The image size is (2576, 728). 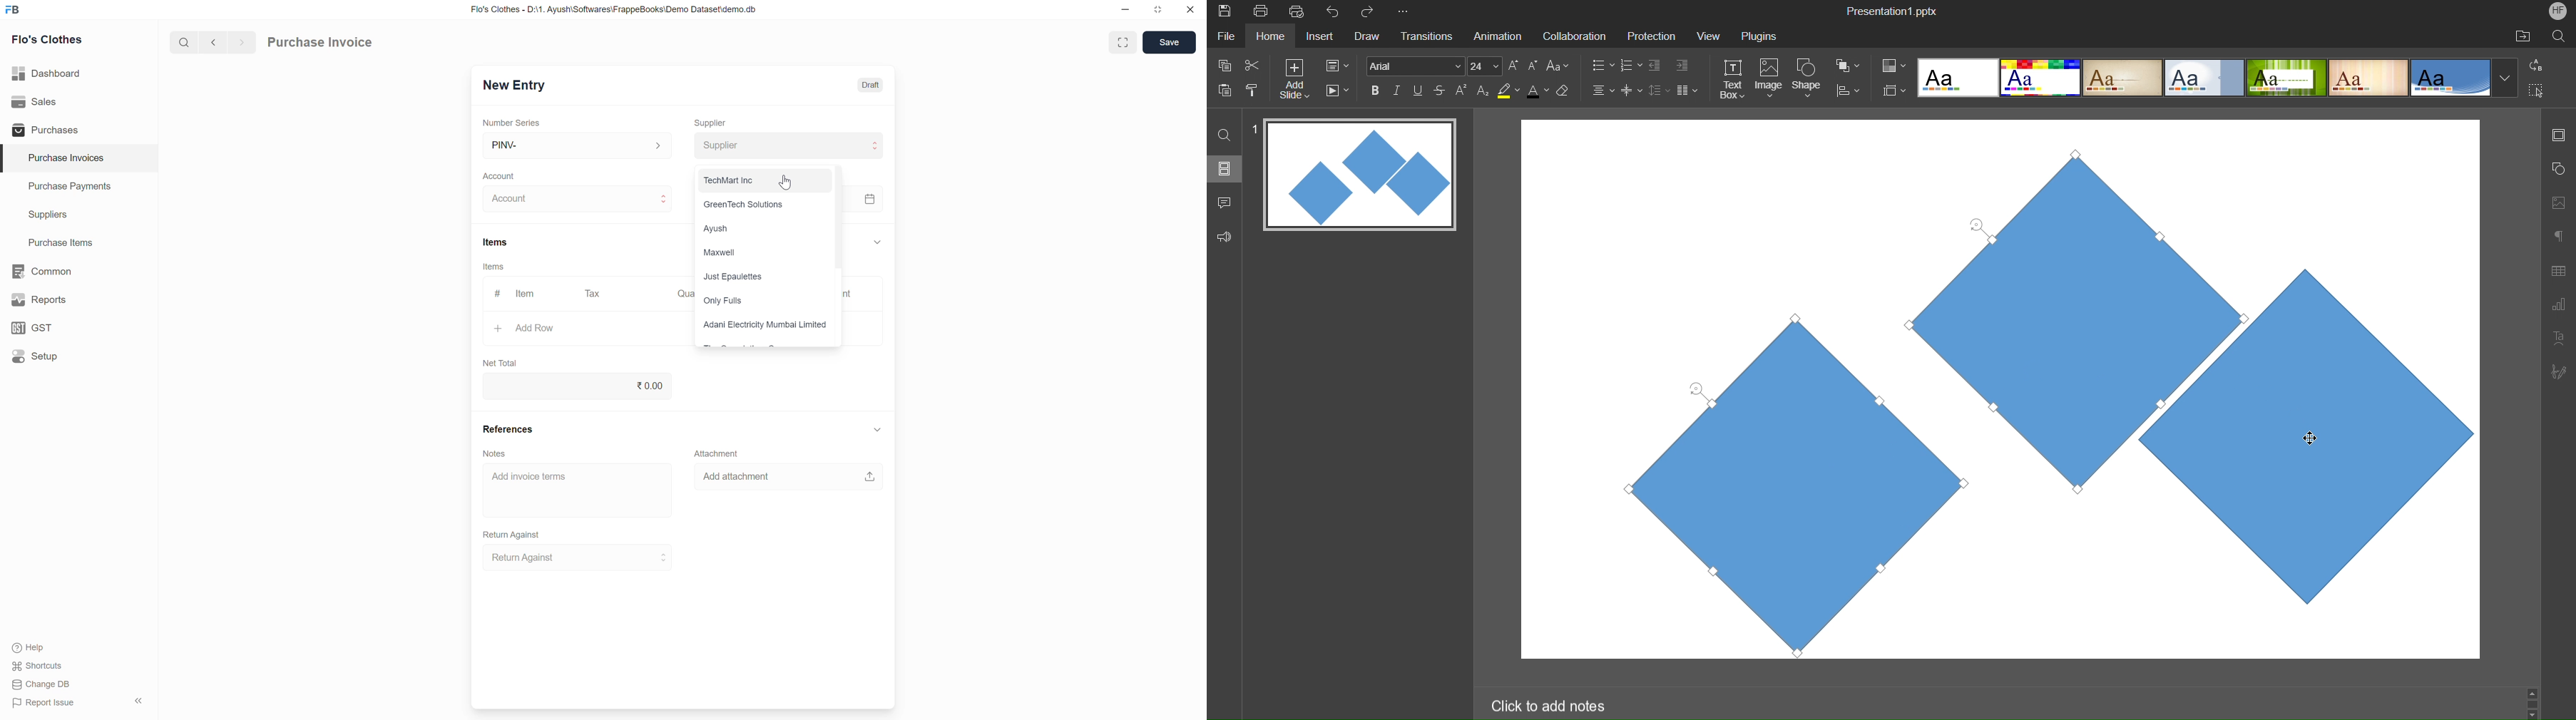 What do you see at coordinates (2540, 64) in the screenshot?
I see `a to b` at bounding box center [2540, 64].